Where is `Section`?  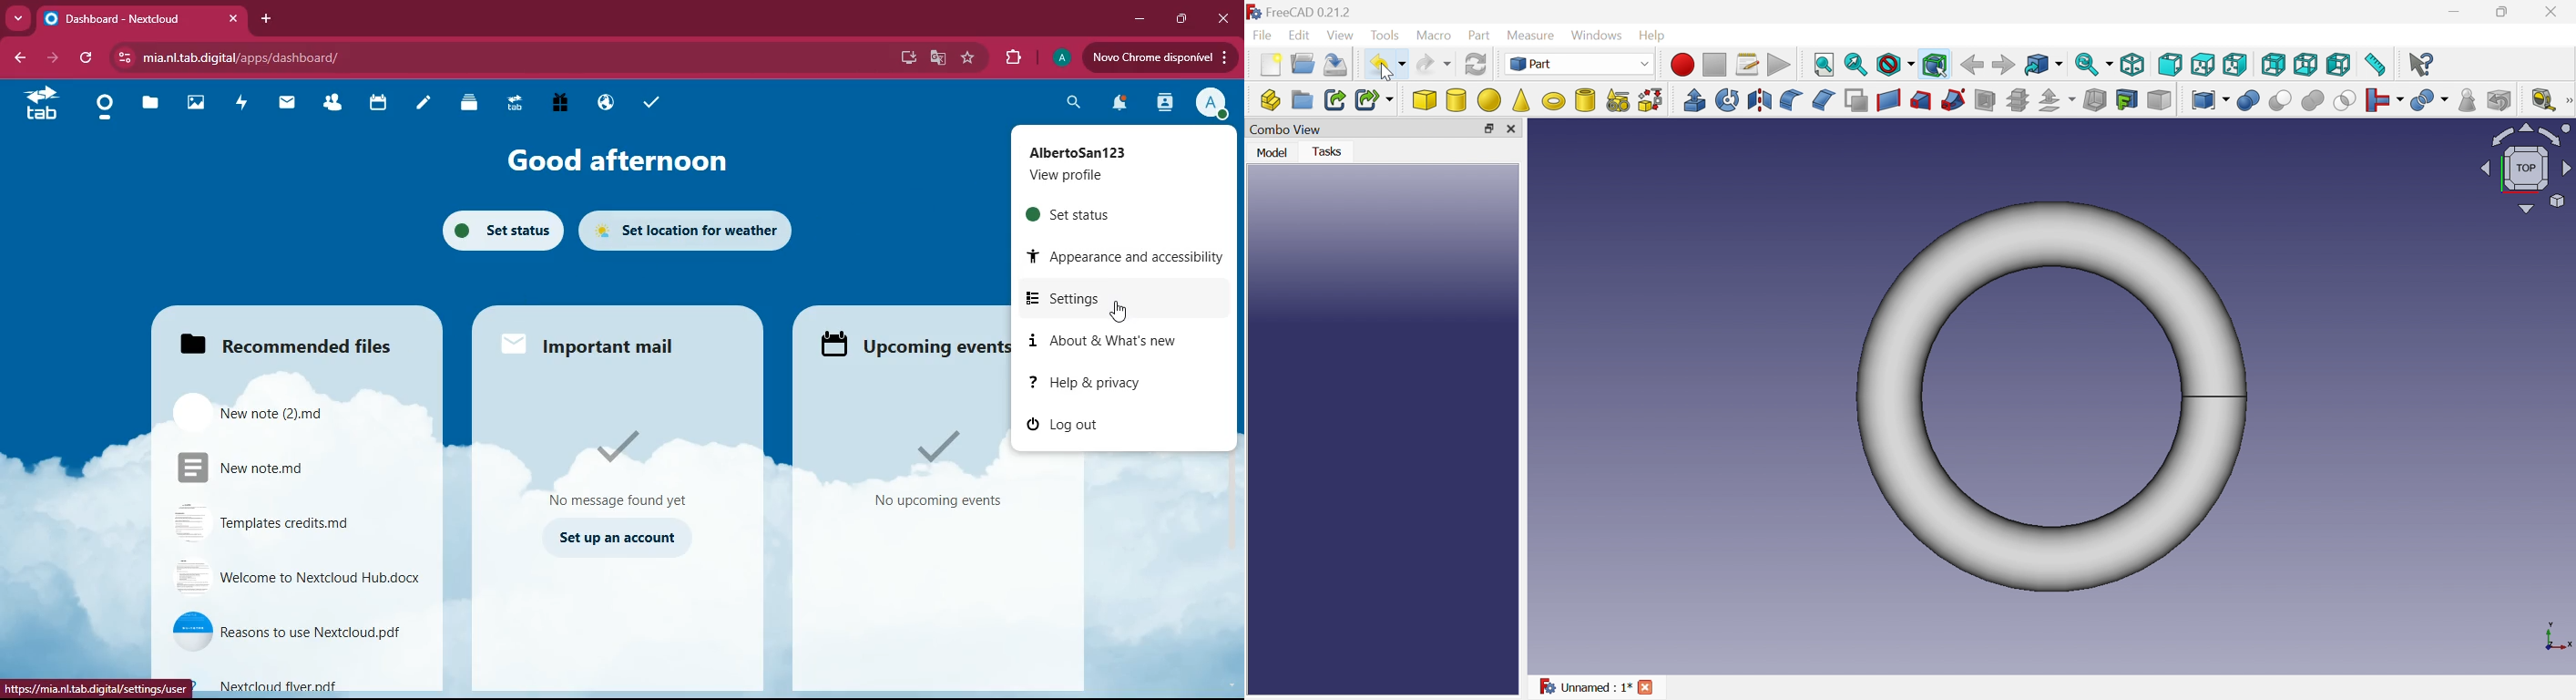 Section is located at coordinates (1985, 101).